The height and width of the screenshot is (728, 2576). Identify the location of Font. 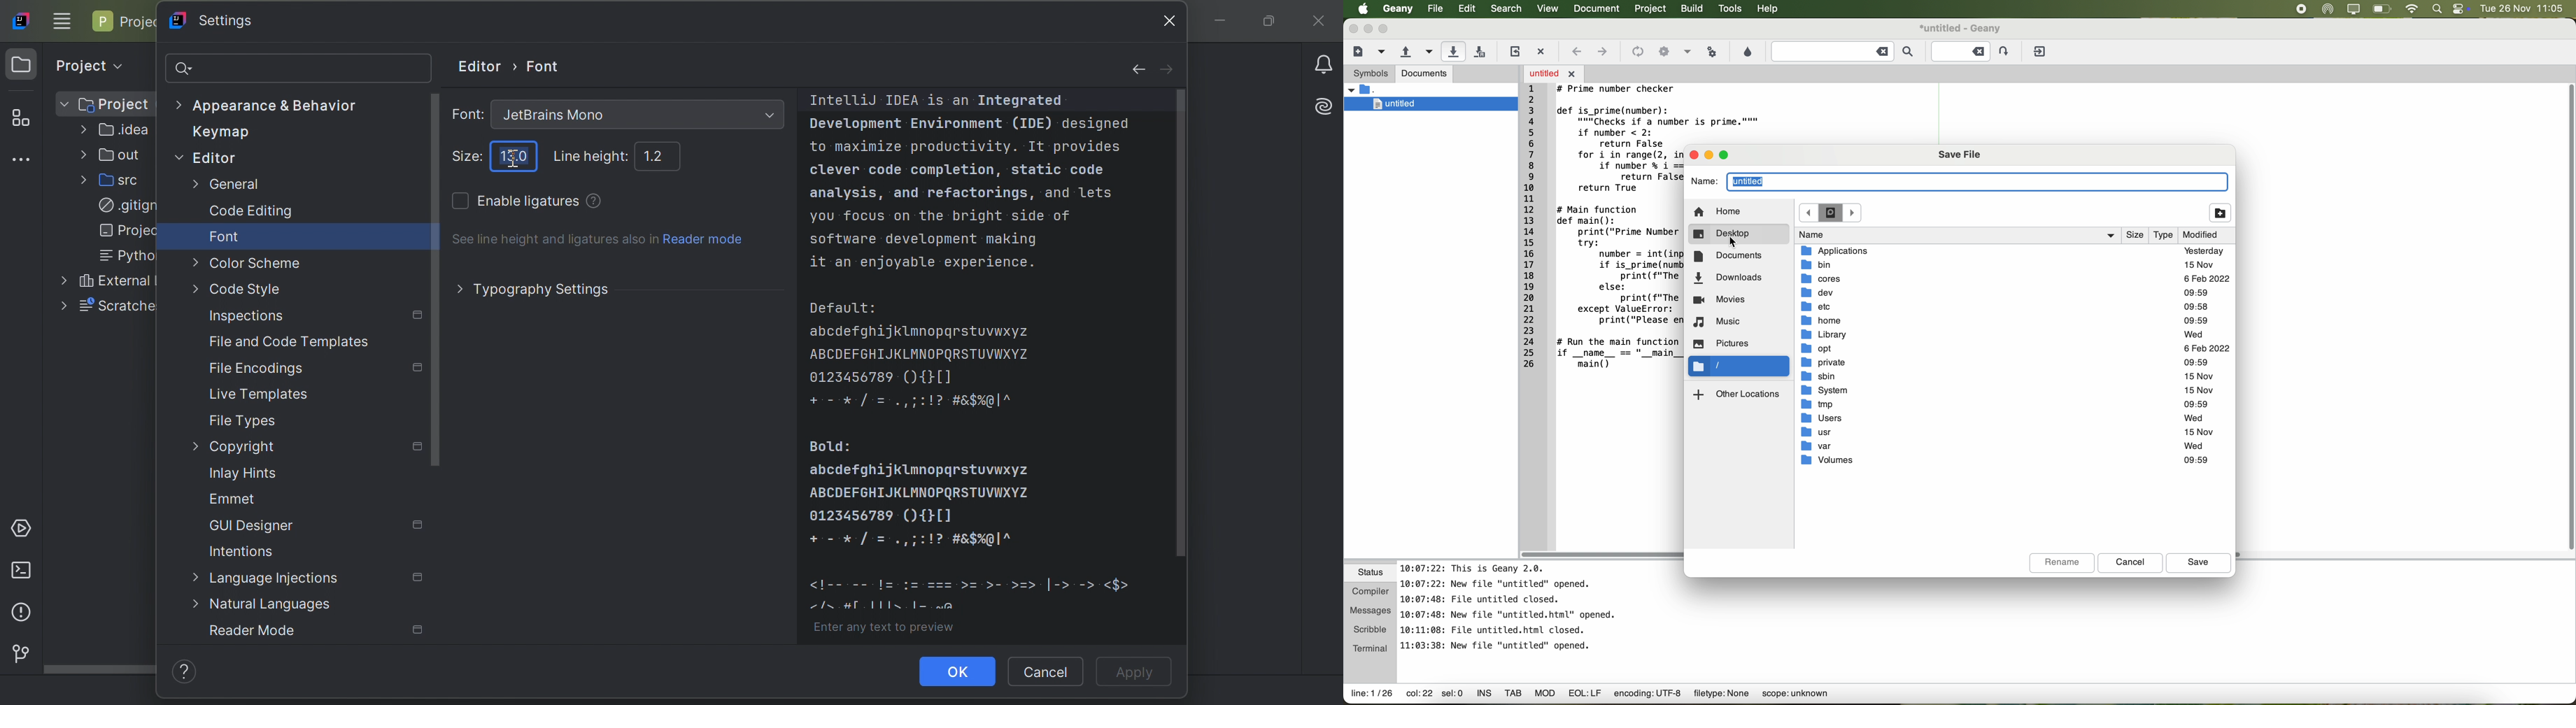
(225, 235).